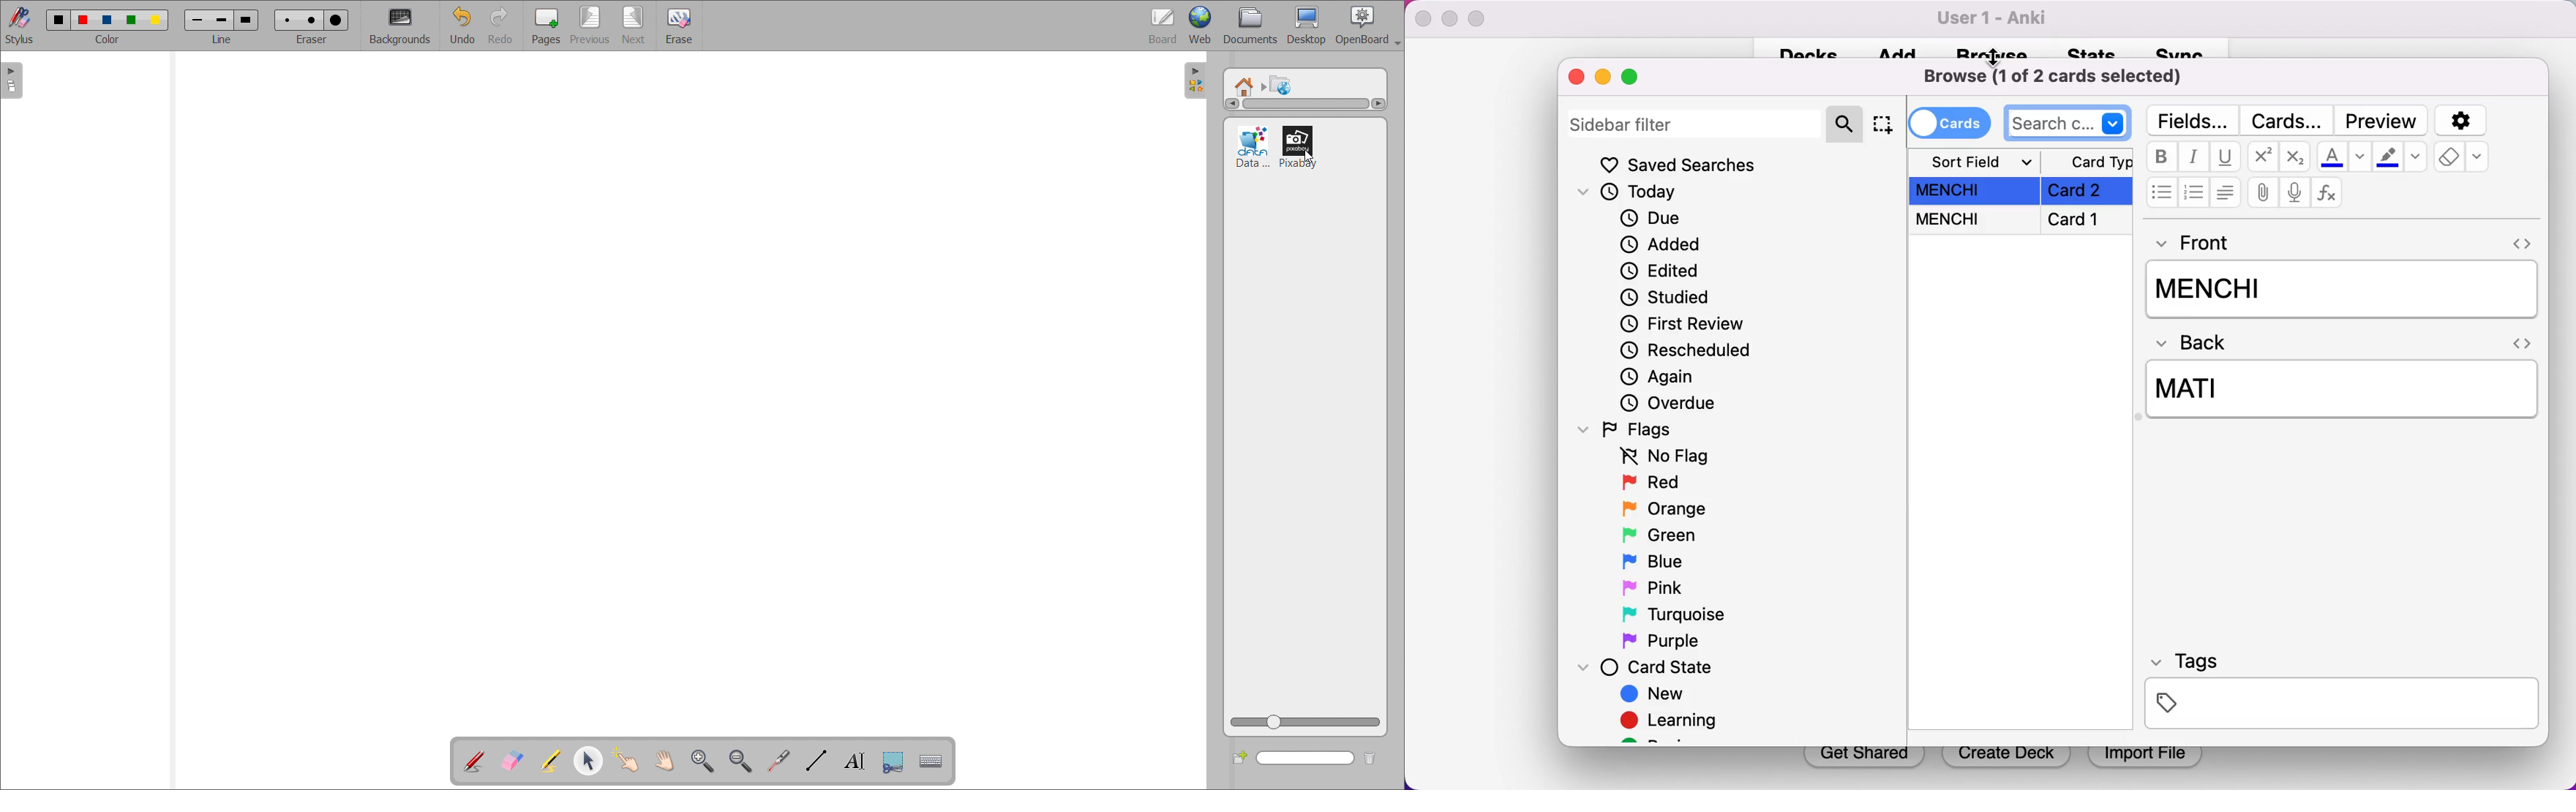 The height and width of the screenshot is (812, 2576). What do you see at coordinates (513, 760) in the screenshot?
I see `erase annotation` at bounding box center [513, 760].